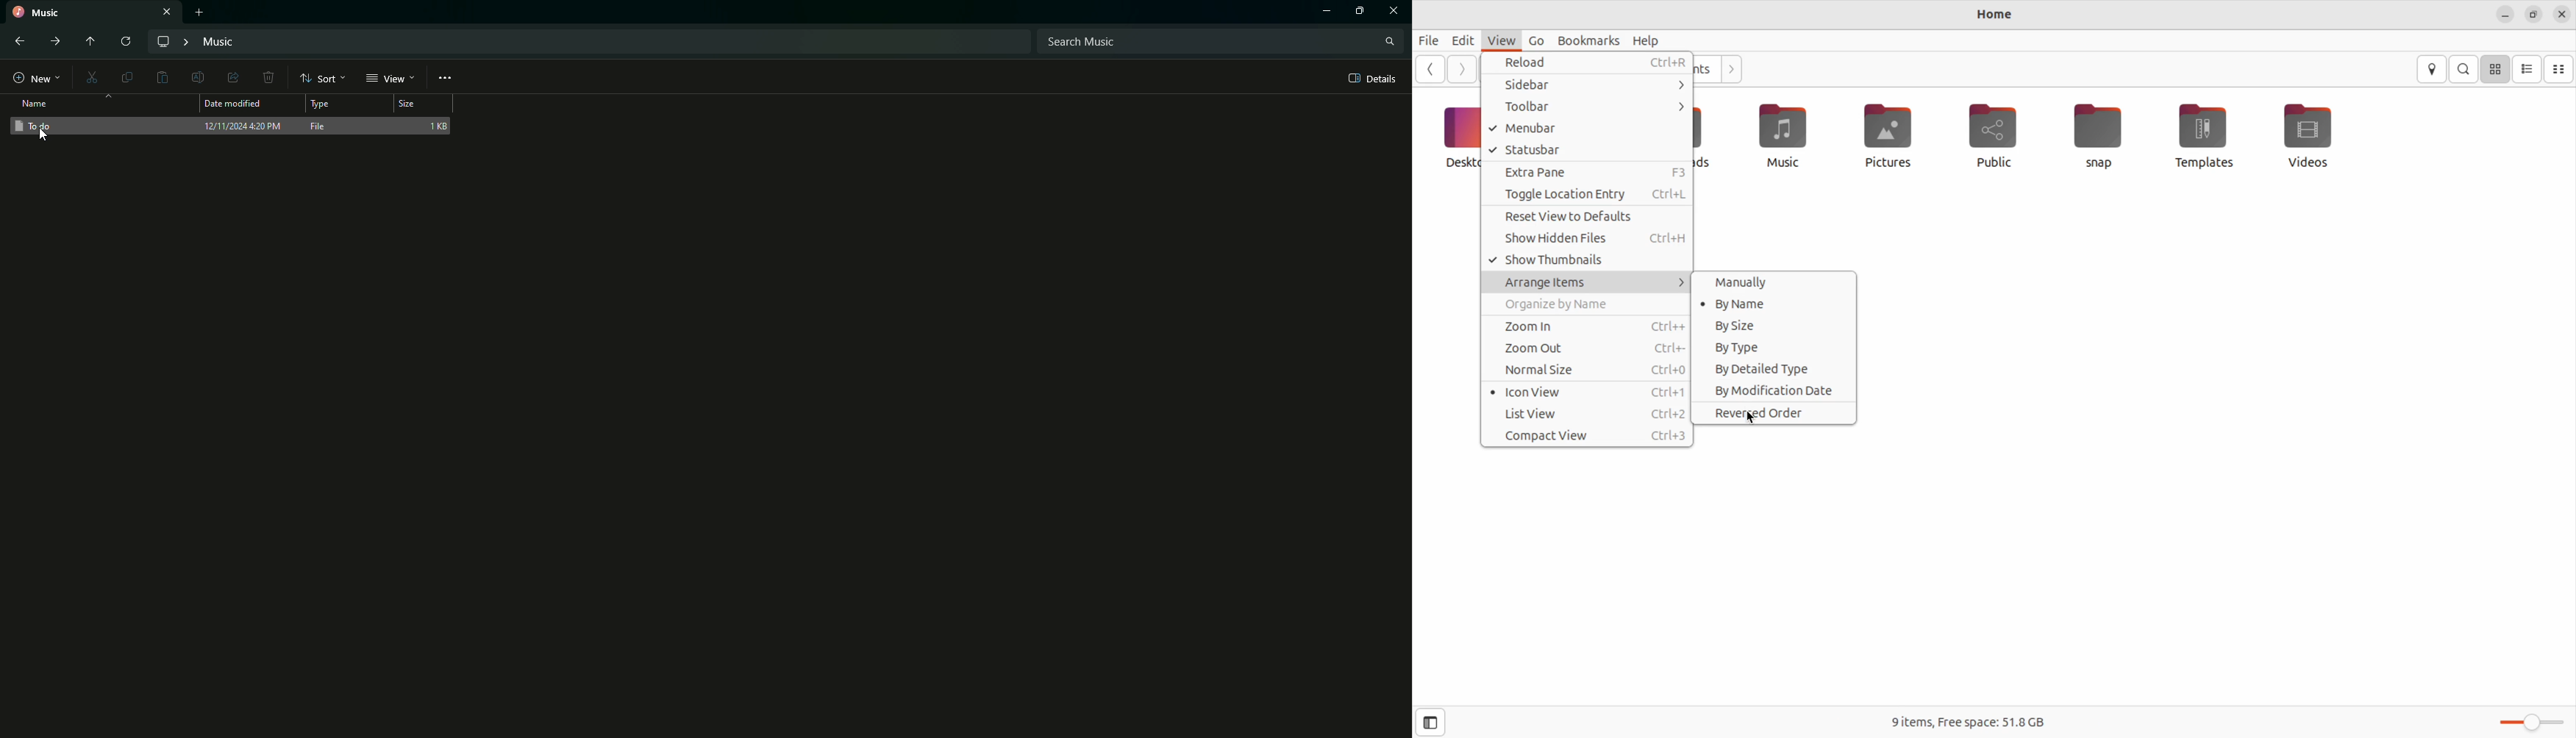 The image size is (2576, 756). What do you see at coordinates (390, 79) in the screenshot?
I see `View` at bounding box center [390, 79].